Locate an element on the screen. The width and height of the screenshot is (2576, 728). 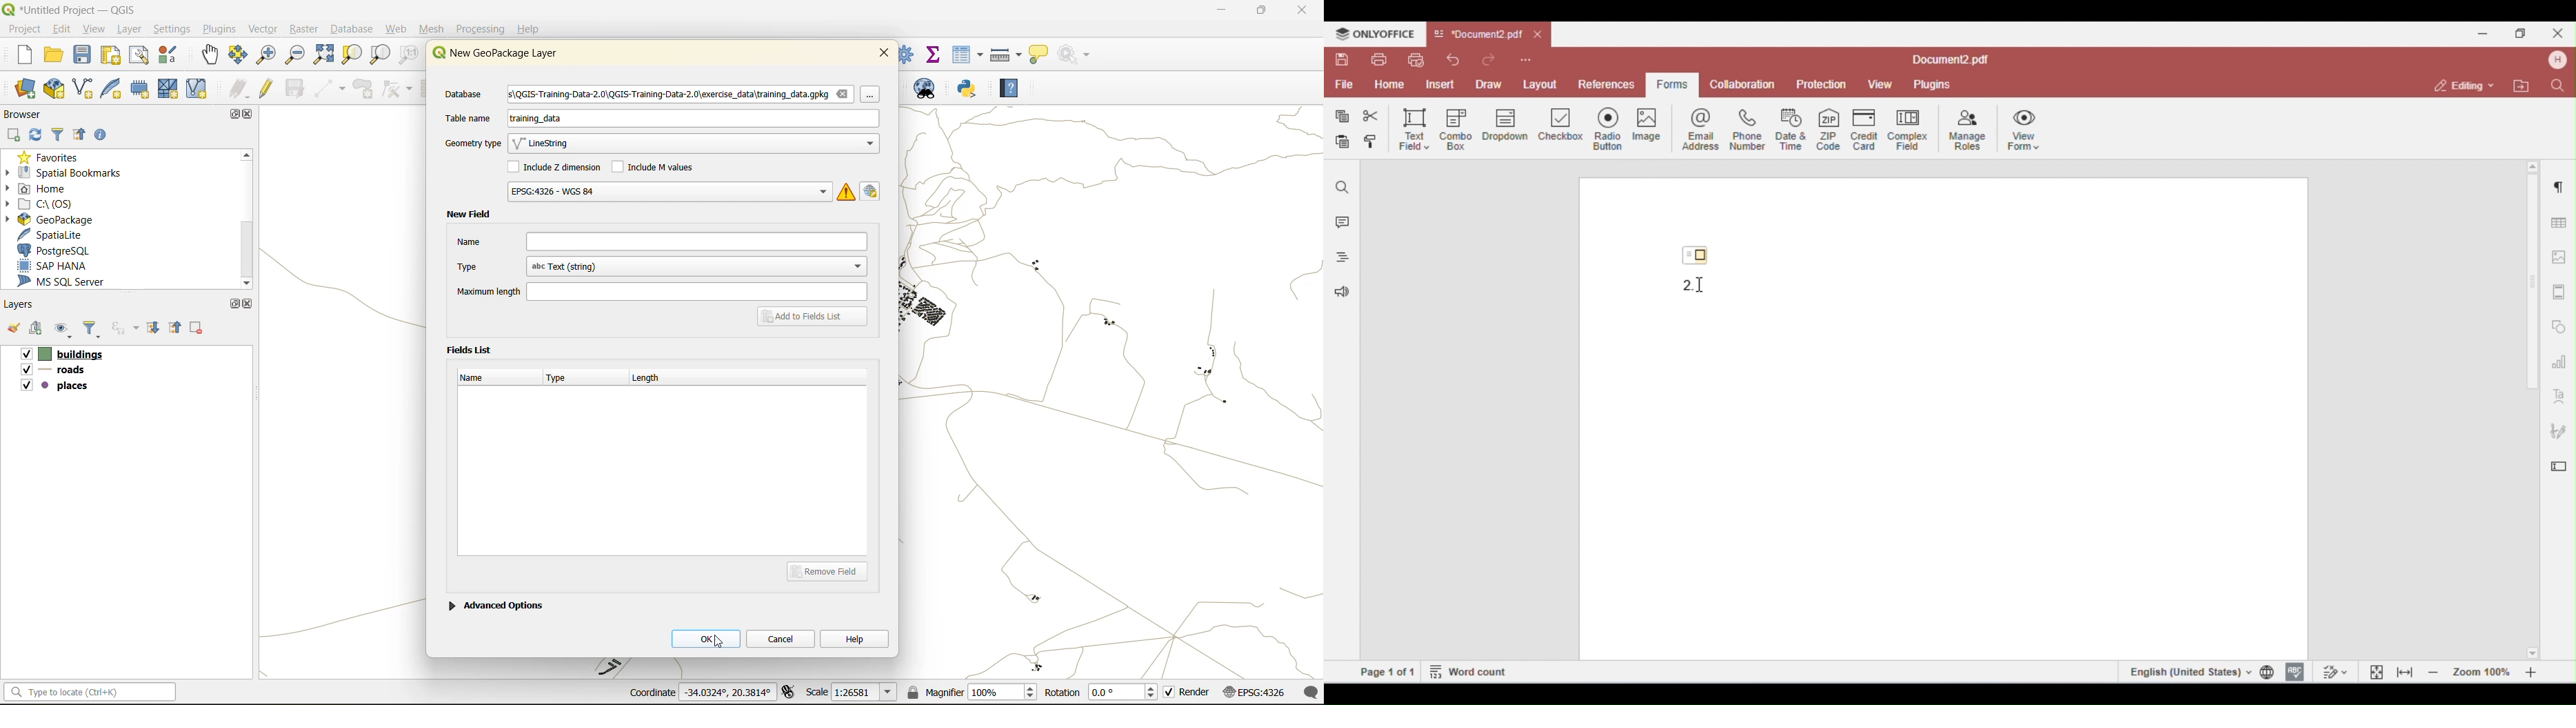
advanced options is located at coordinates (496, 604).